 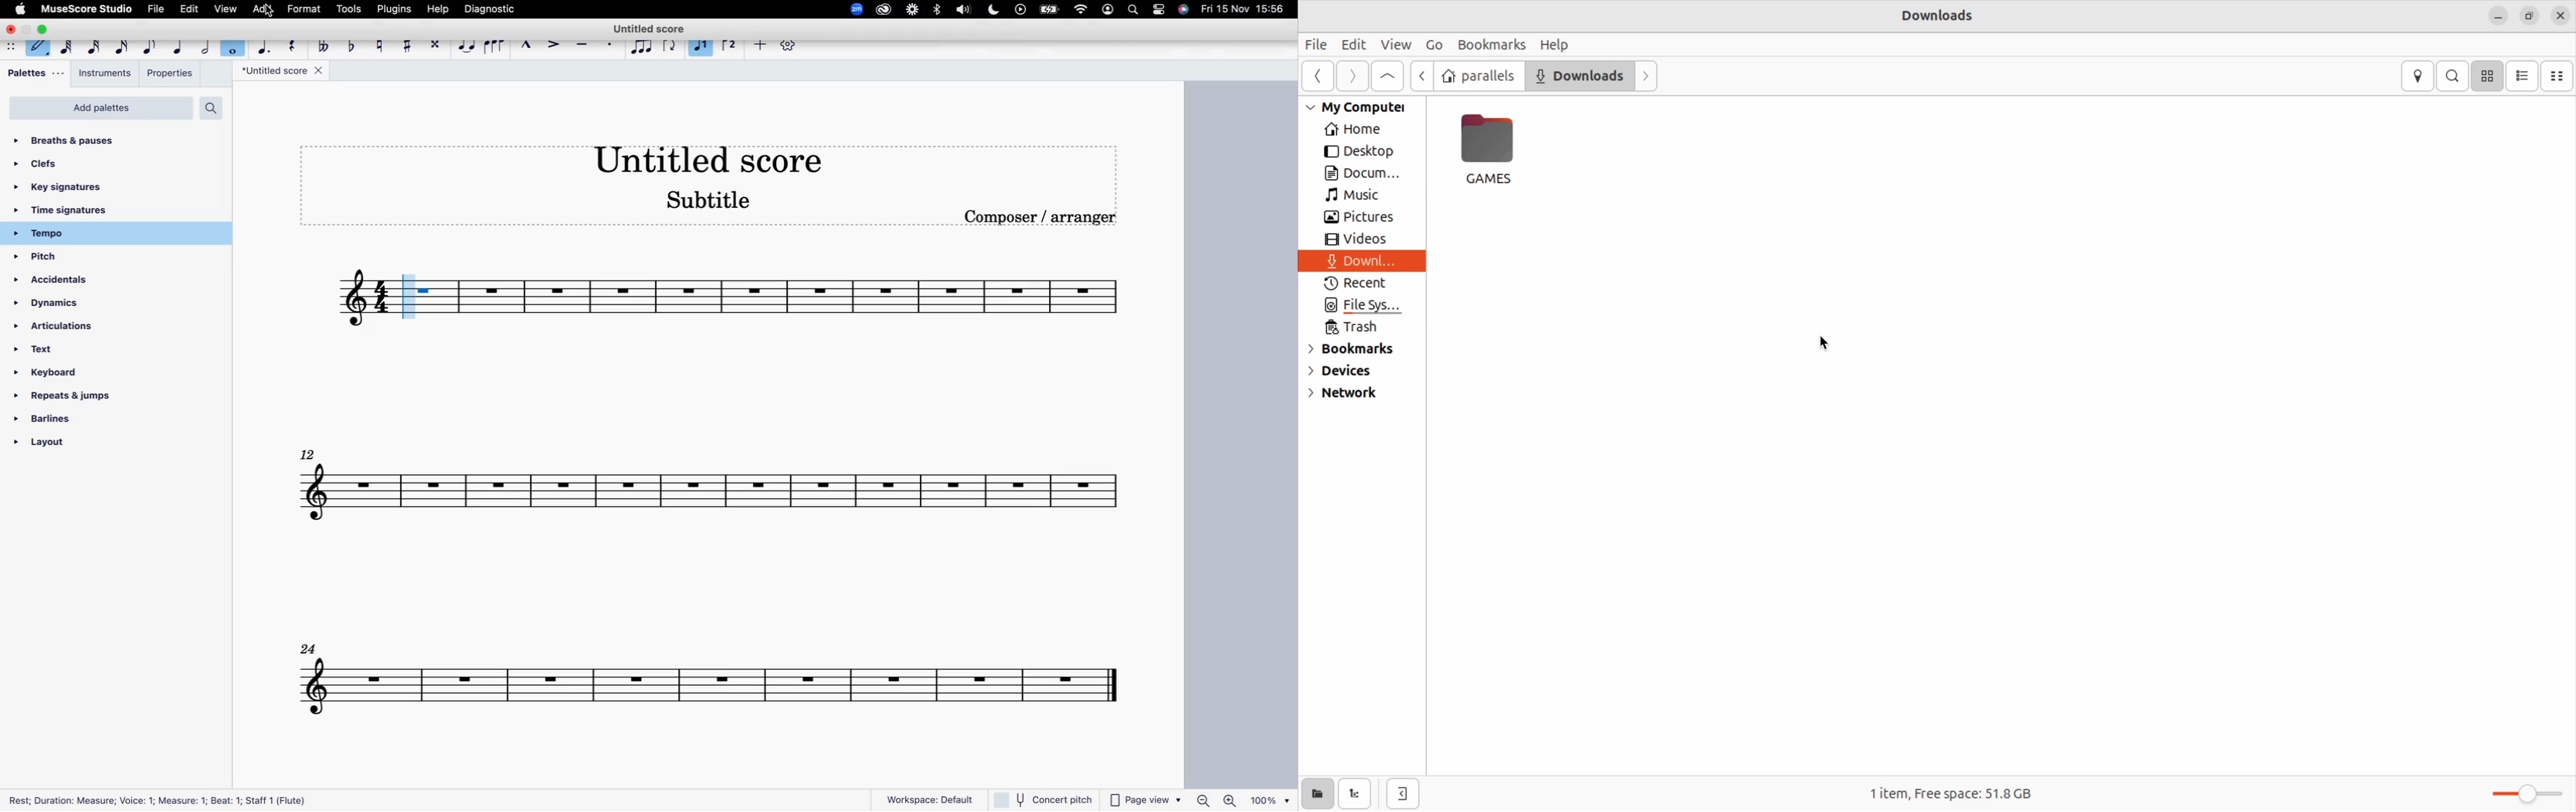 I want to click on pitch, so click(x=79, y=258).